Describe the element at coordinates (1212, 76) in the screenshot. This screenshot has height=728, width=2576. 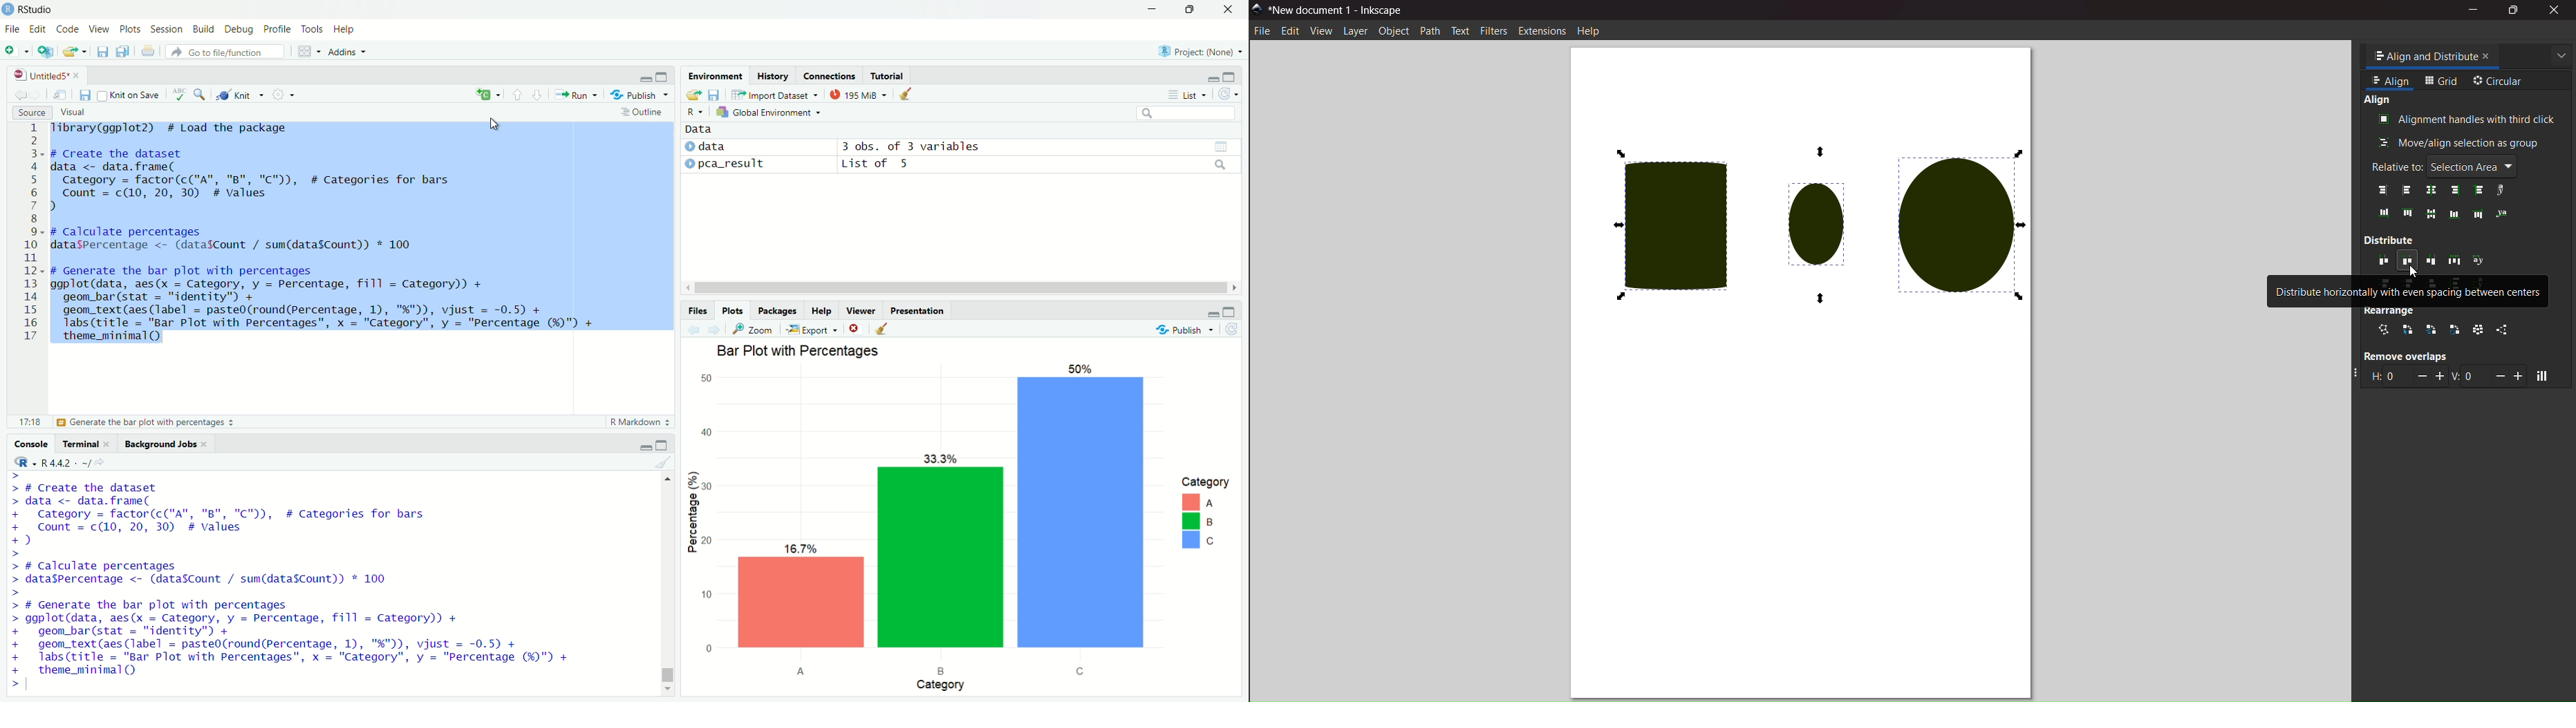
I see `minimize` at that location.